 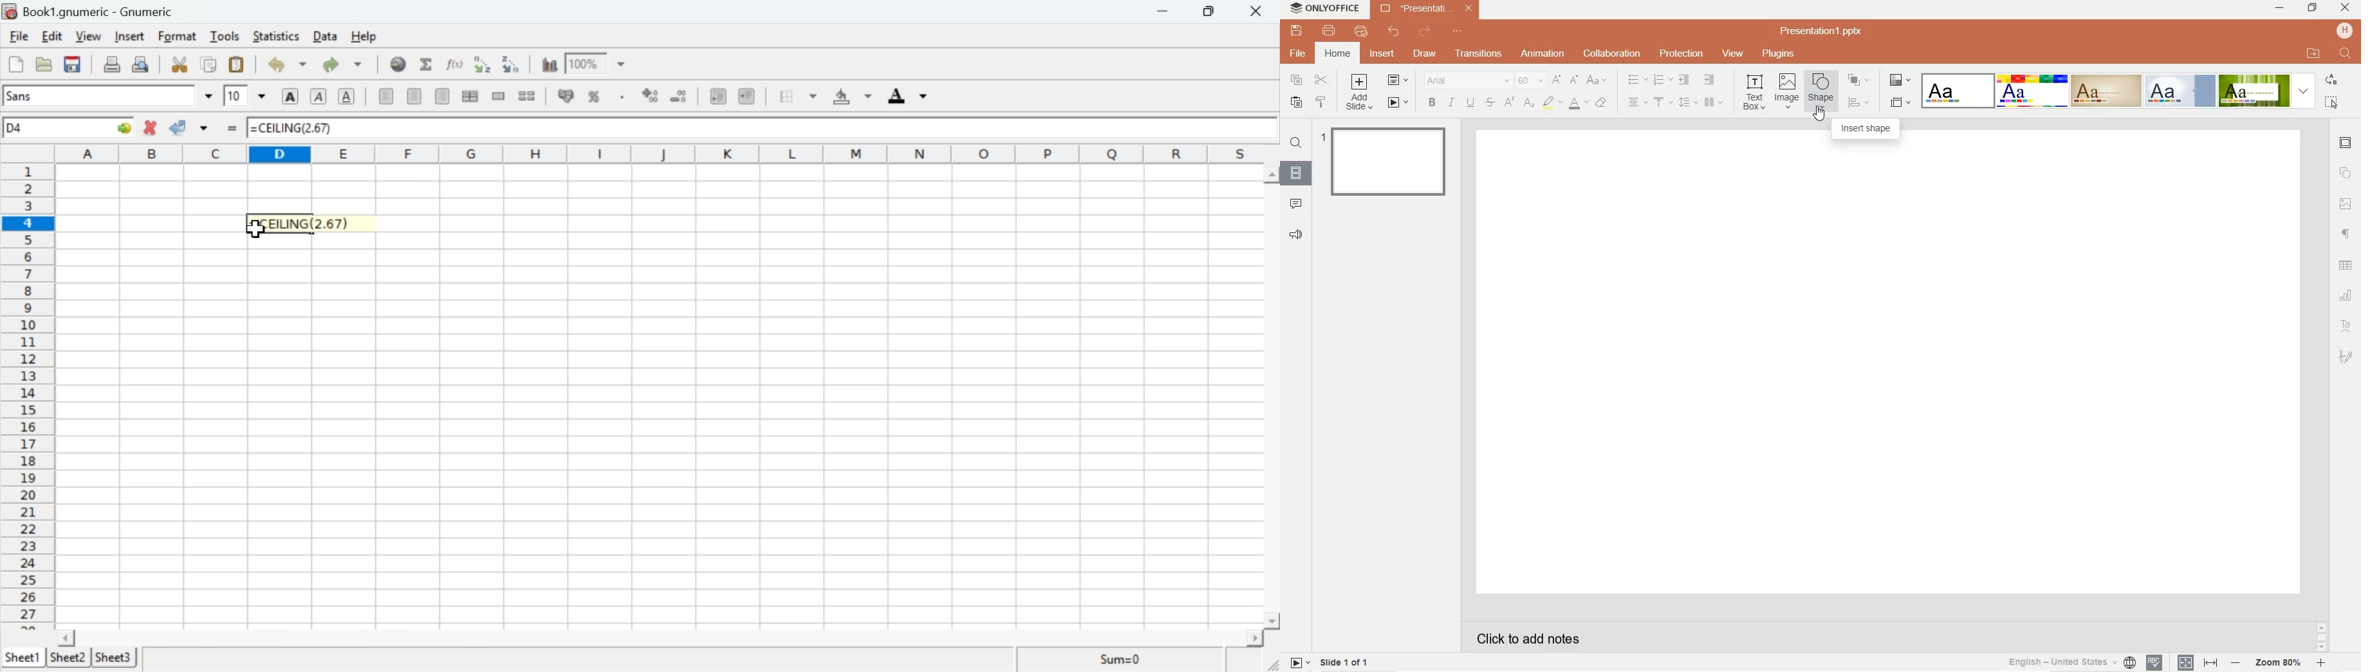 What do you see at coordinates (225, 36) in the screenshot?
I see `Tools` at bounding box center [225, 36].